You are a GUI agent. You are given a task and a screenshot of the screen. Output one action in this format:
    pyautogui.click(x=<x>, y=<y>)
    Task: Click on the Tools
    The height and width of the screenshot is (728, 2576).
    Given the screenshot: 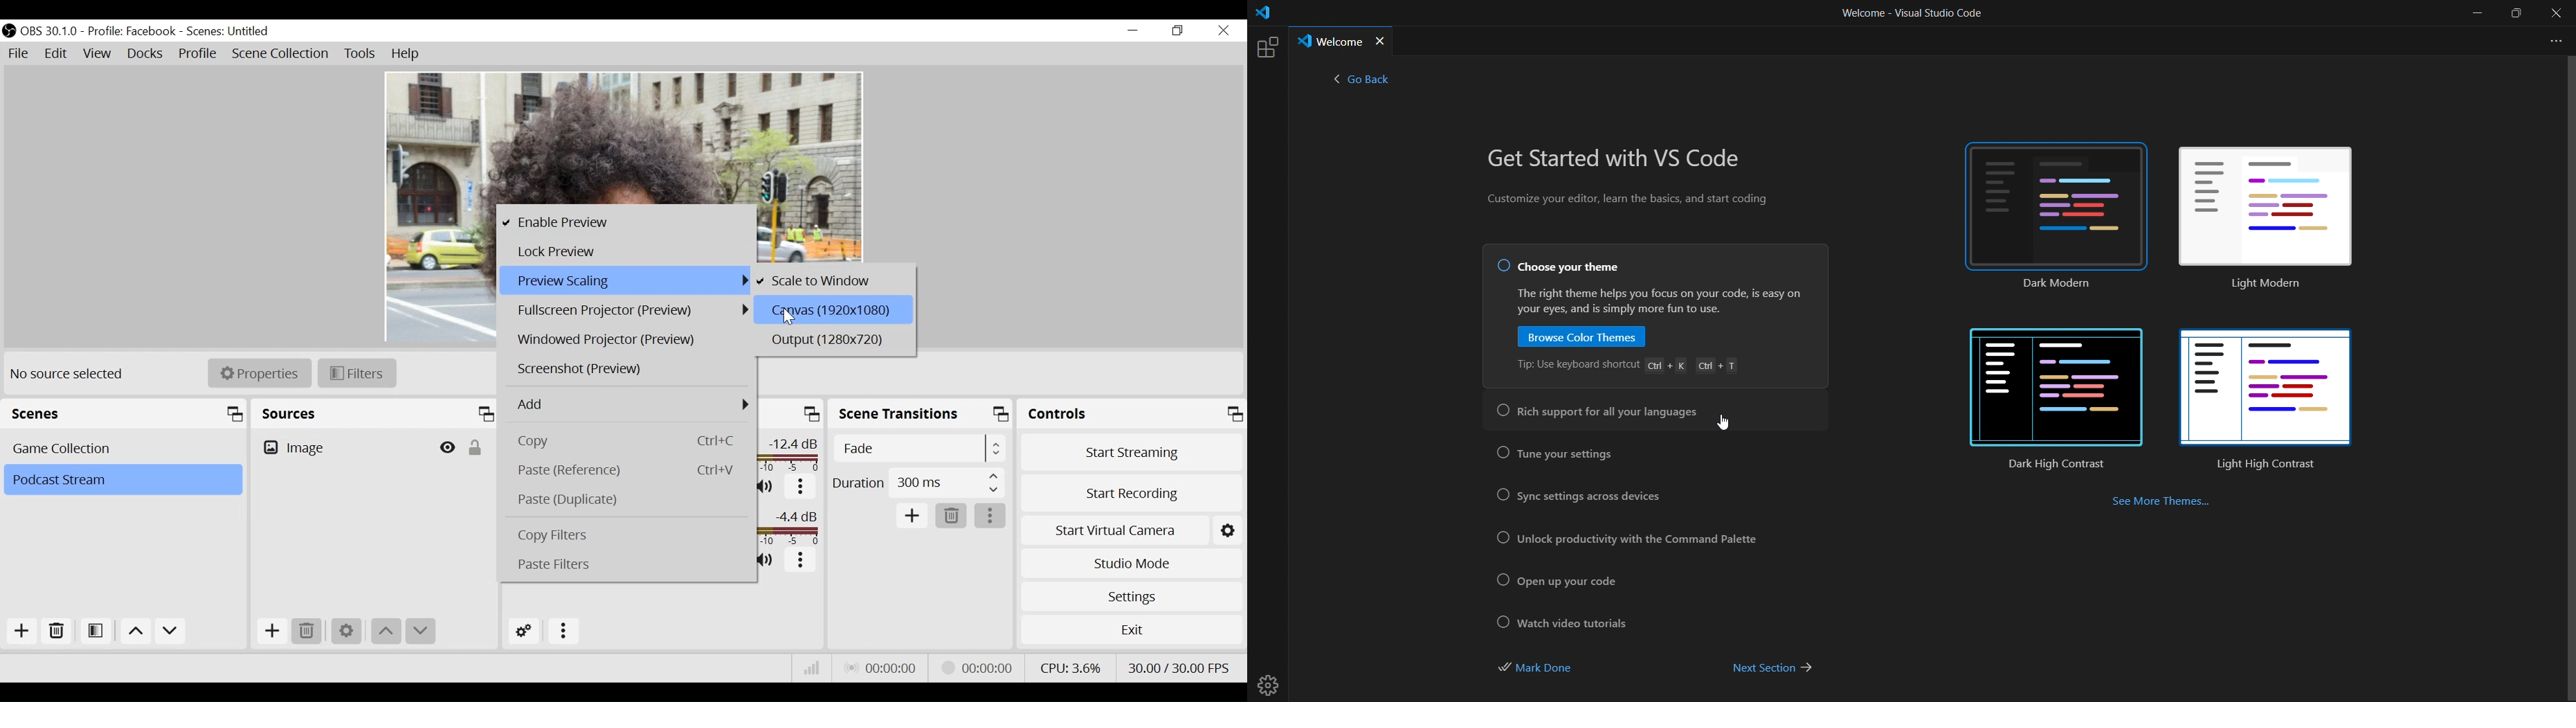 What is the action you would take?
    pyautogui.click(x=358, y=55)
    